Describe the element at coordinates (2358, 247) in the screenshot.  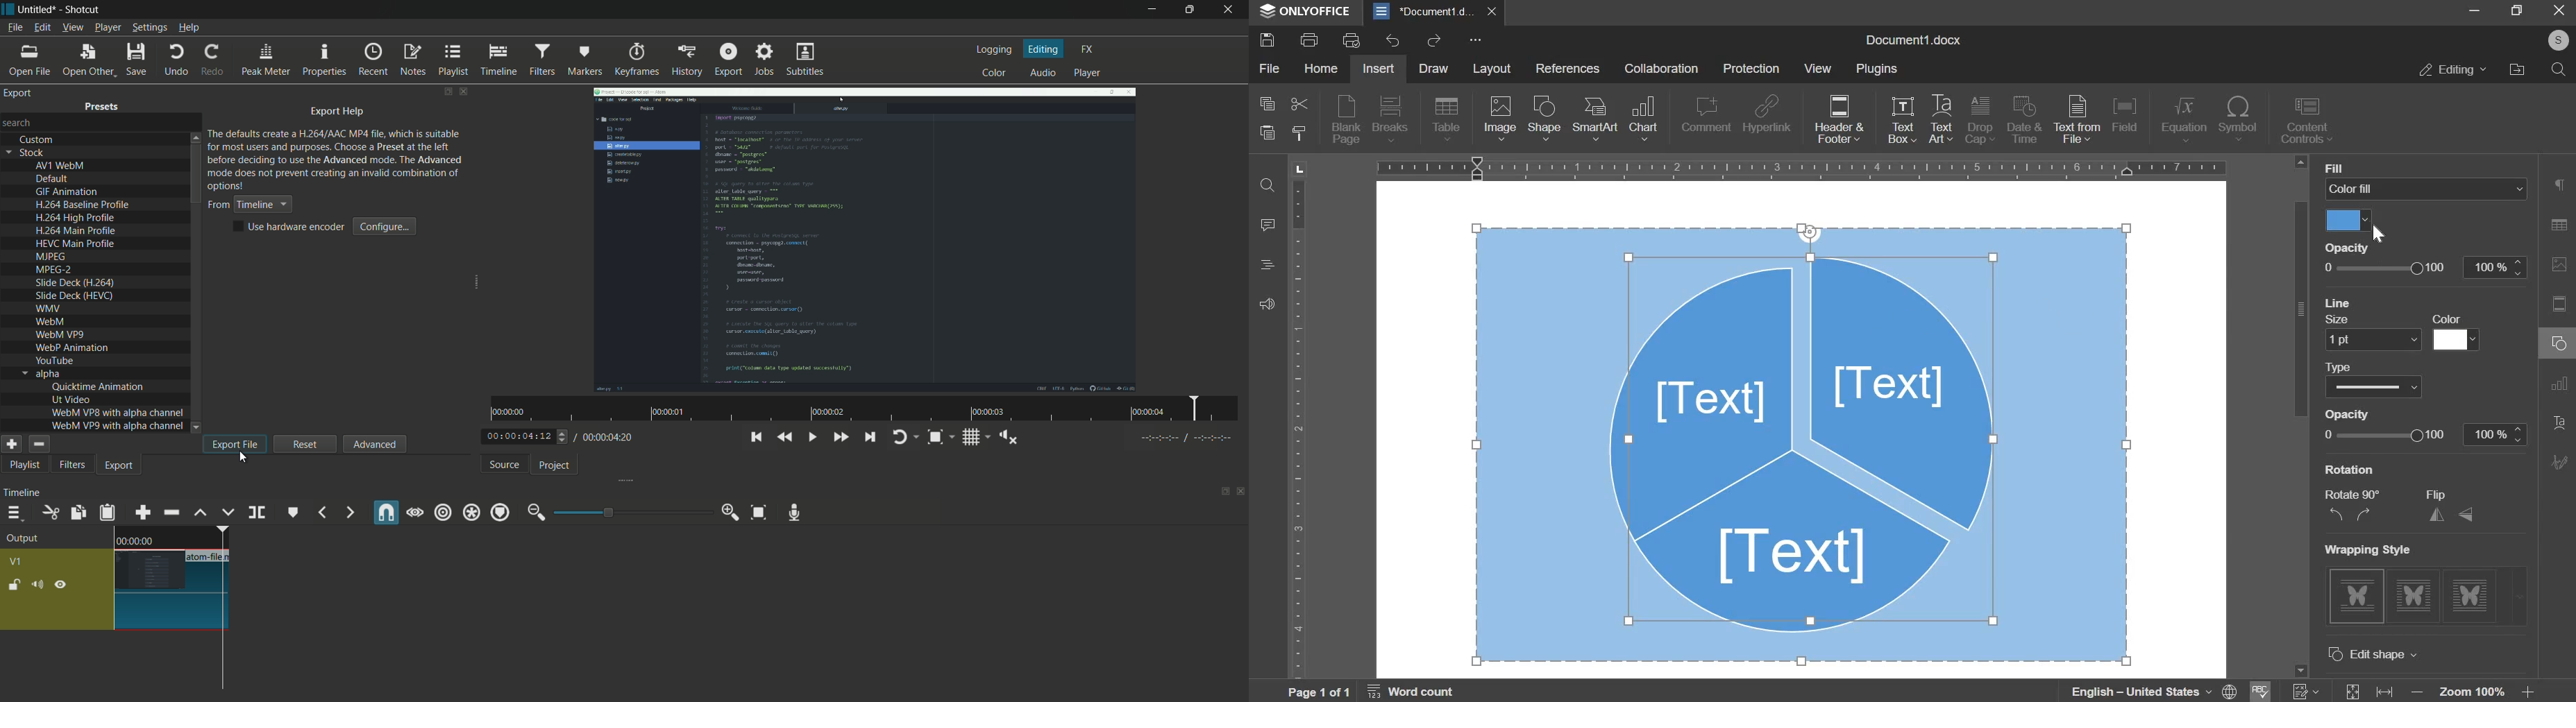
I see `` at that location.